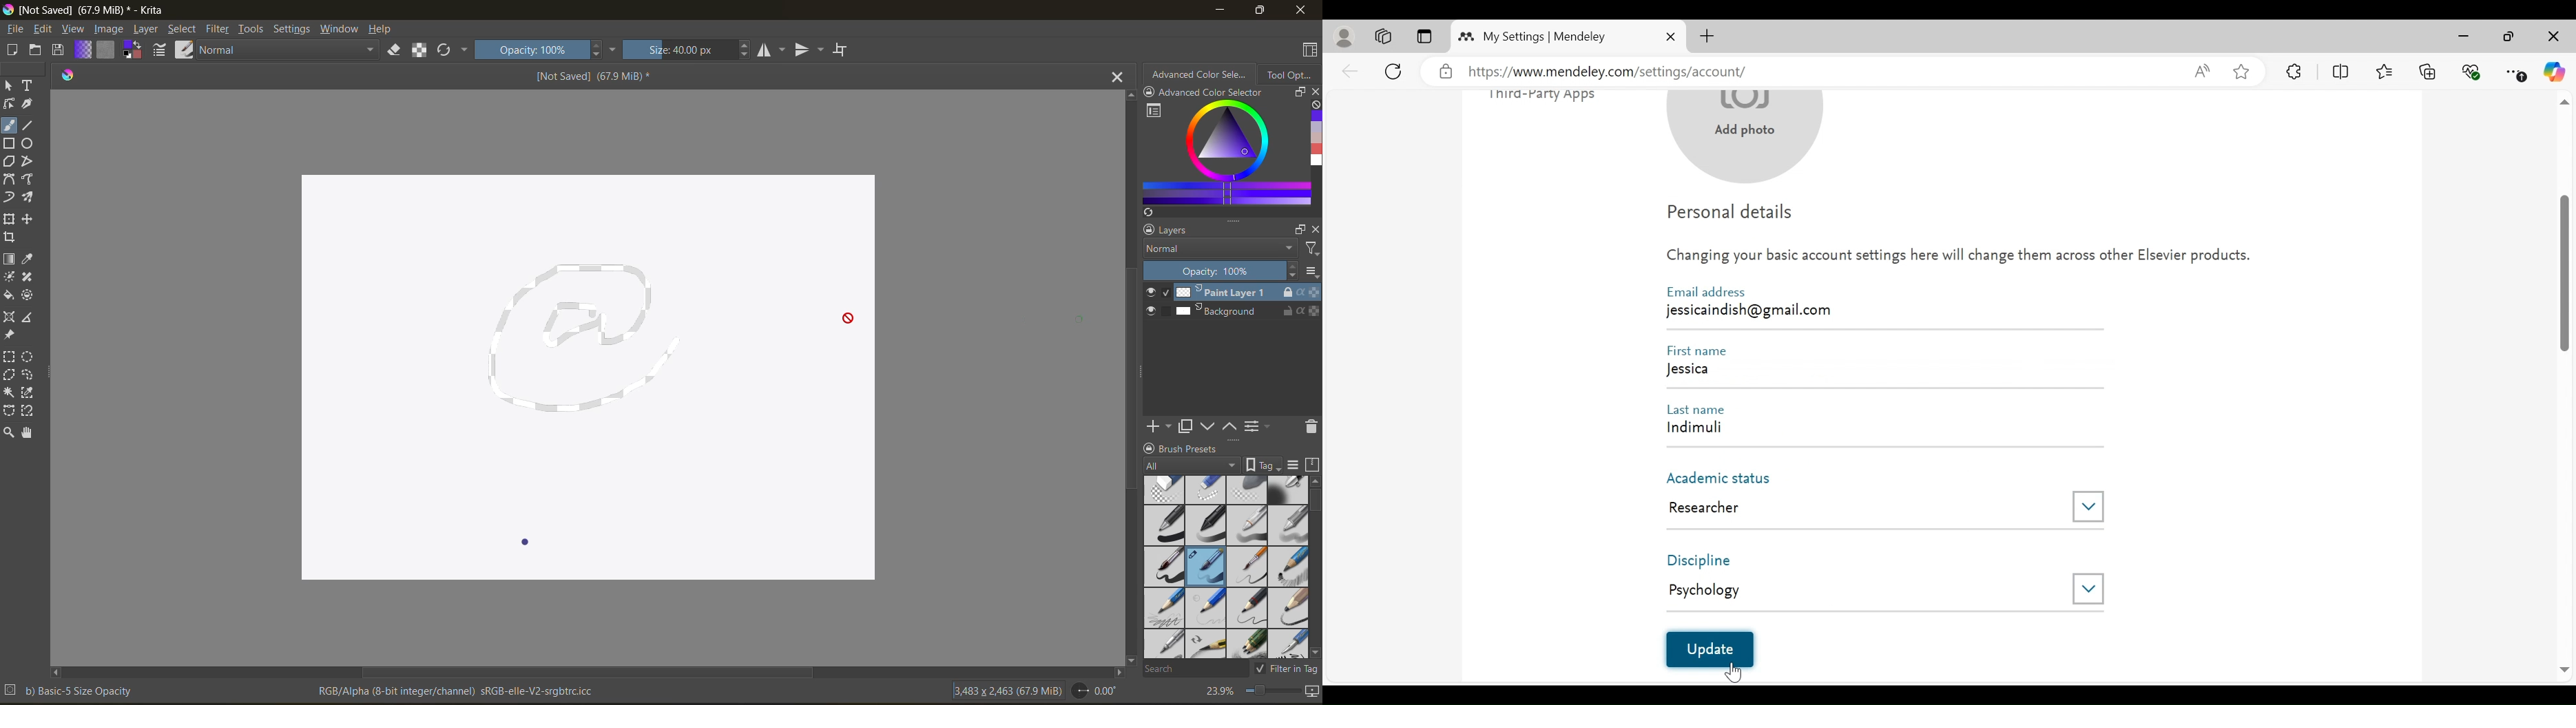 The image size is (2576, 728). What do you see at coordinates (9, 197) in the screenshot?
I see `dynamic brush tool` at bounding box center [9, 197].